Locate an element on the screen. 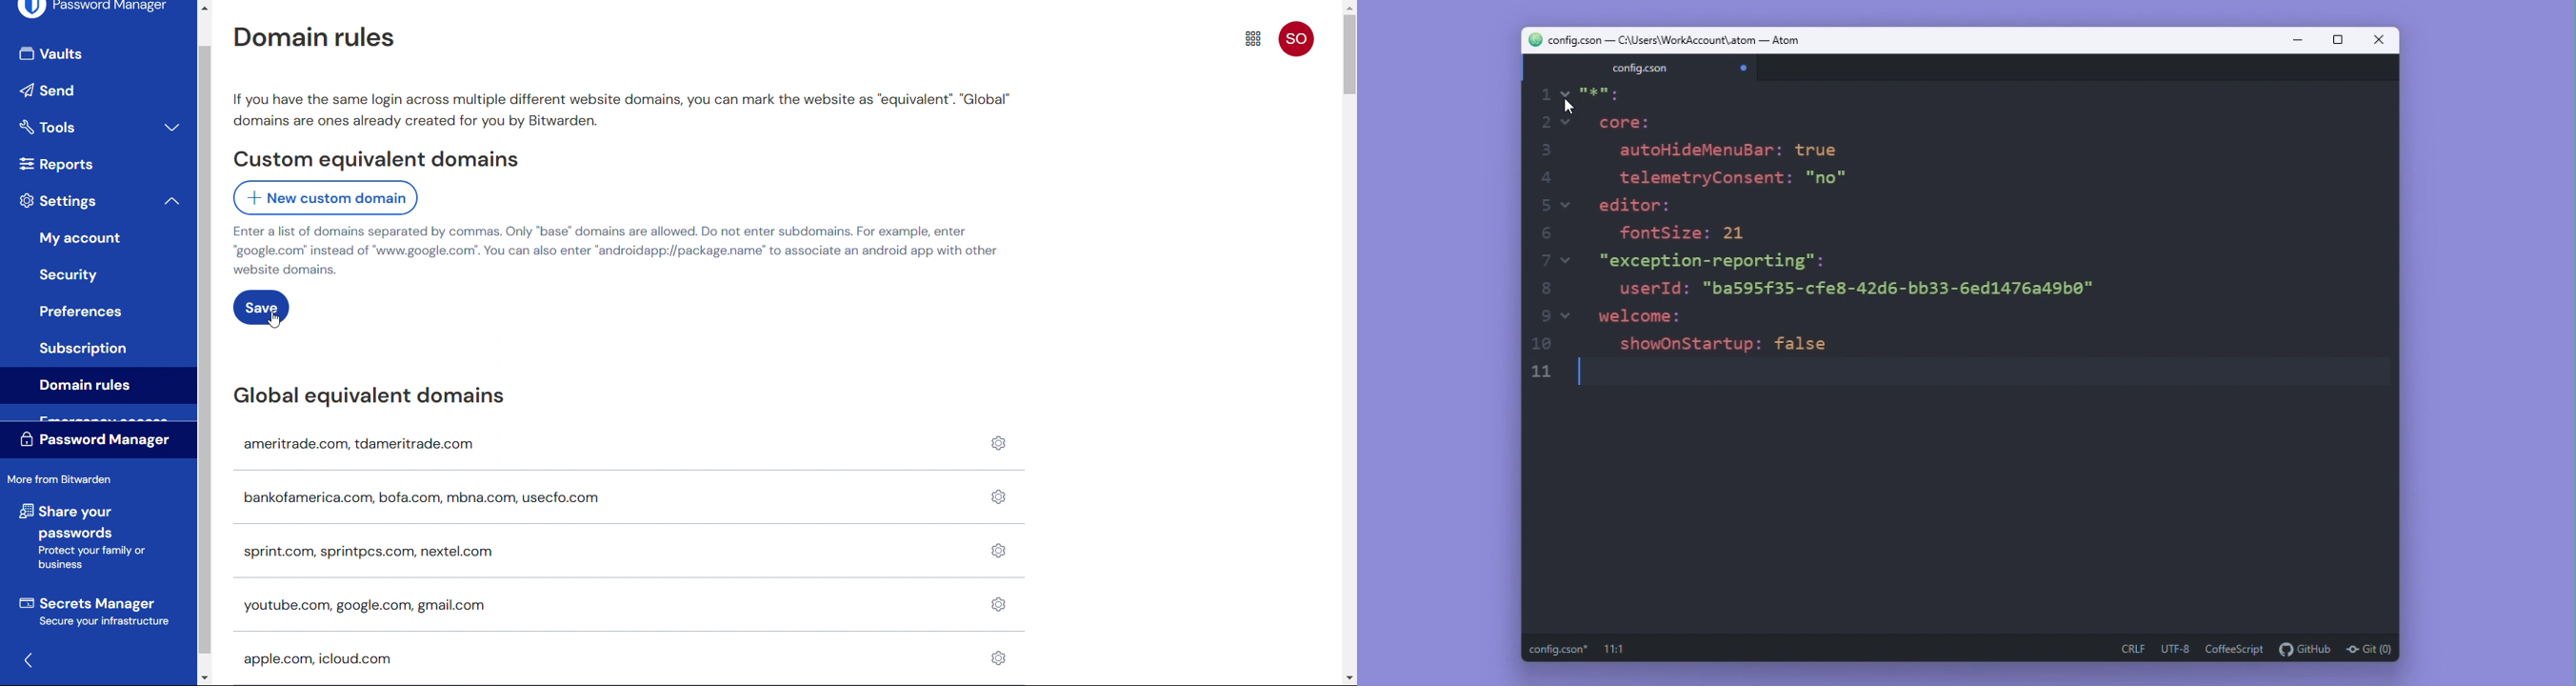  11:1 is located at coordinates (1616, 650).